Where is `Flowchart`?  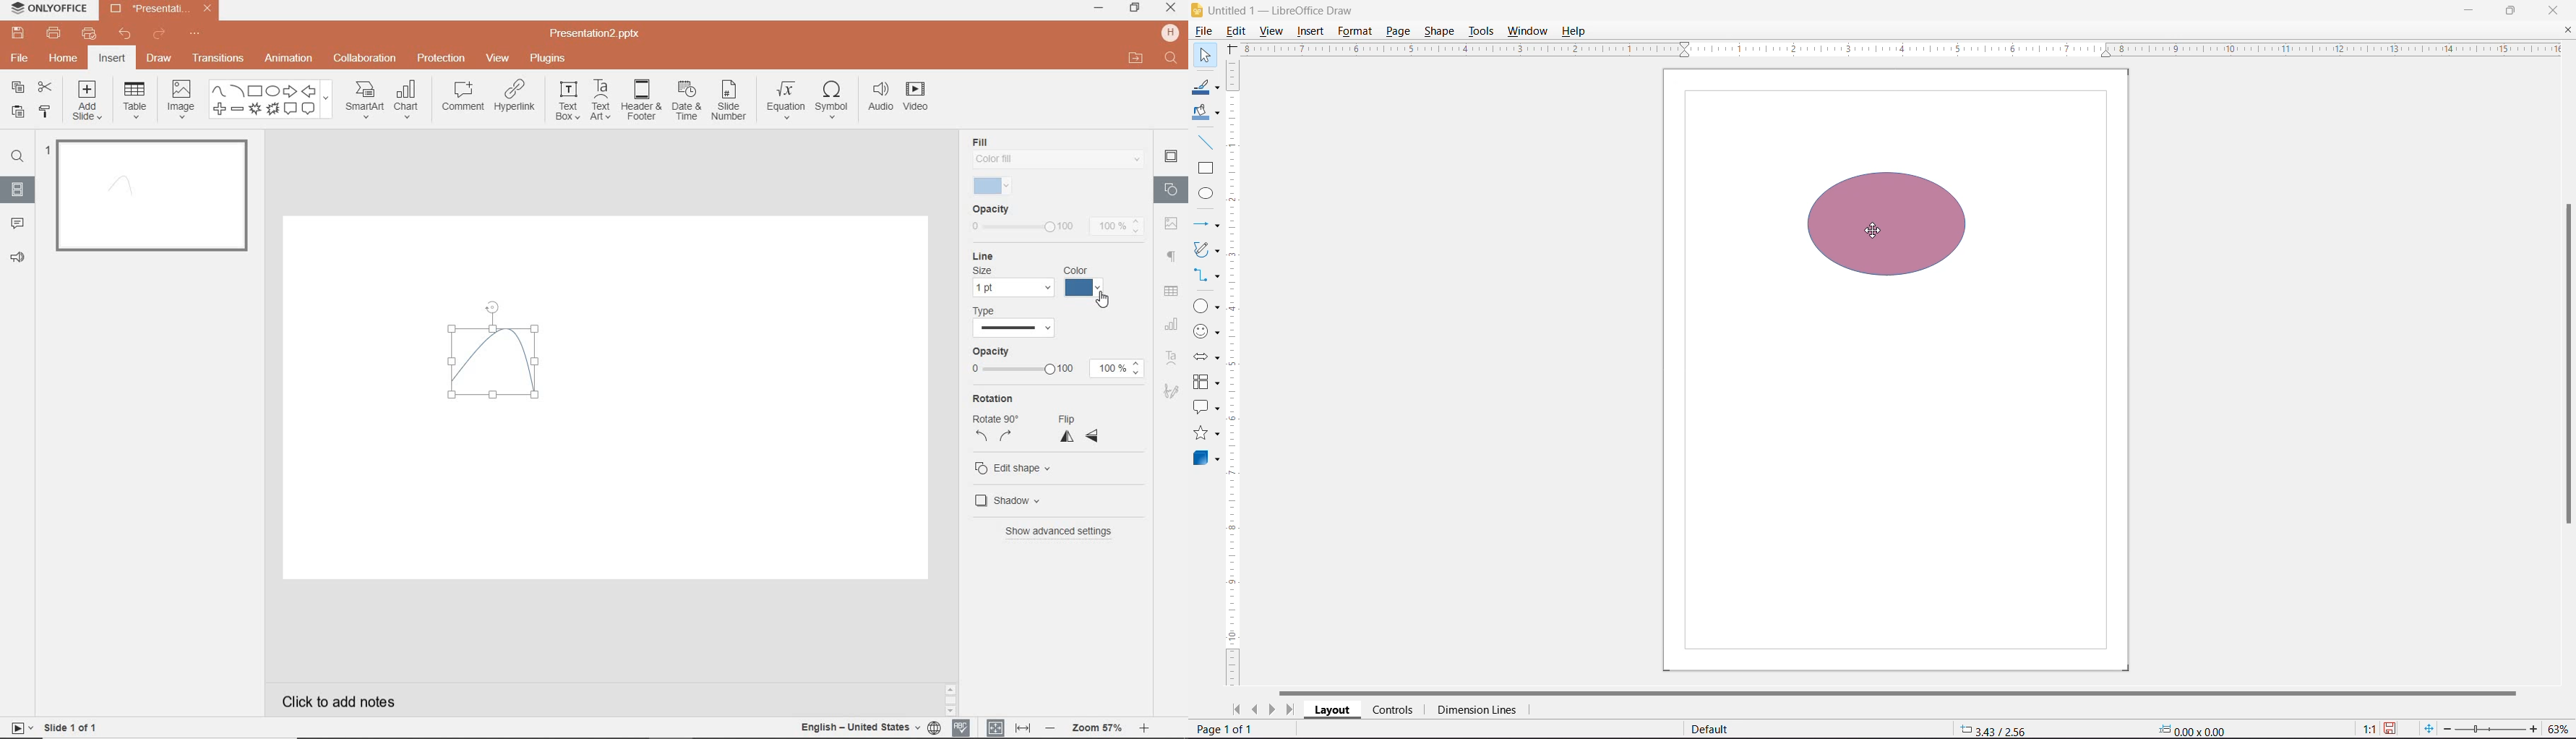
Flowchart is located at coordinates (1207, 382).